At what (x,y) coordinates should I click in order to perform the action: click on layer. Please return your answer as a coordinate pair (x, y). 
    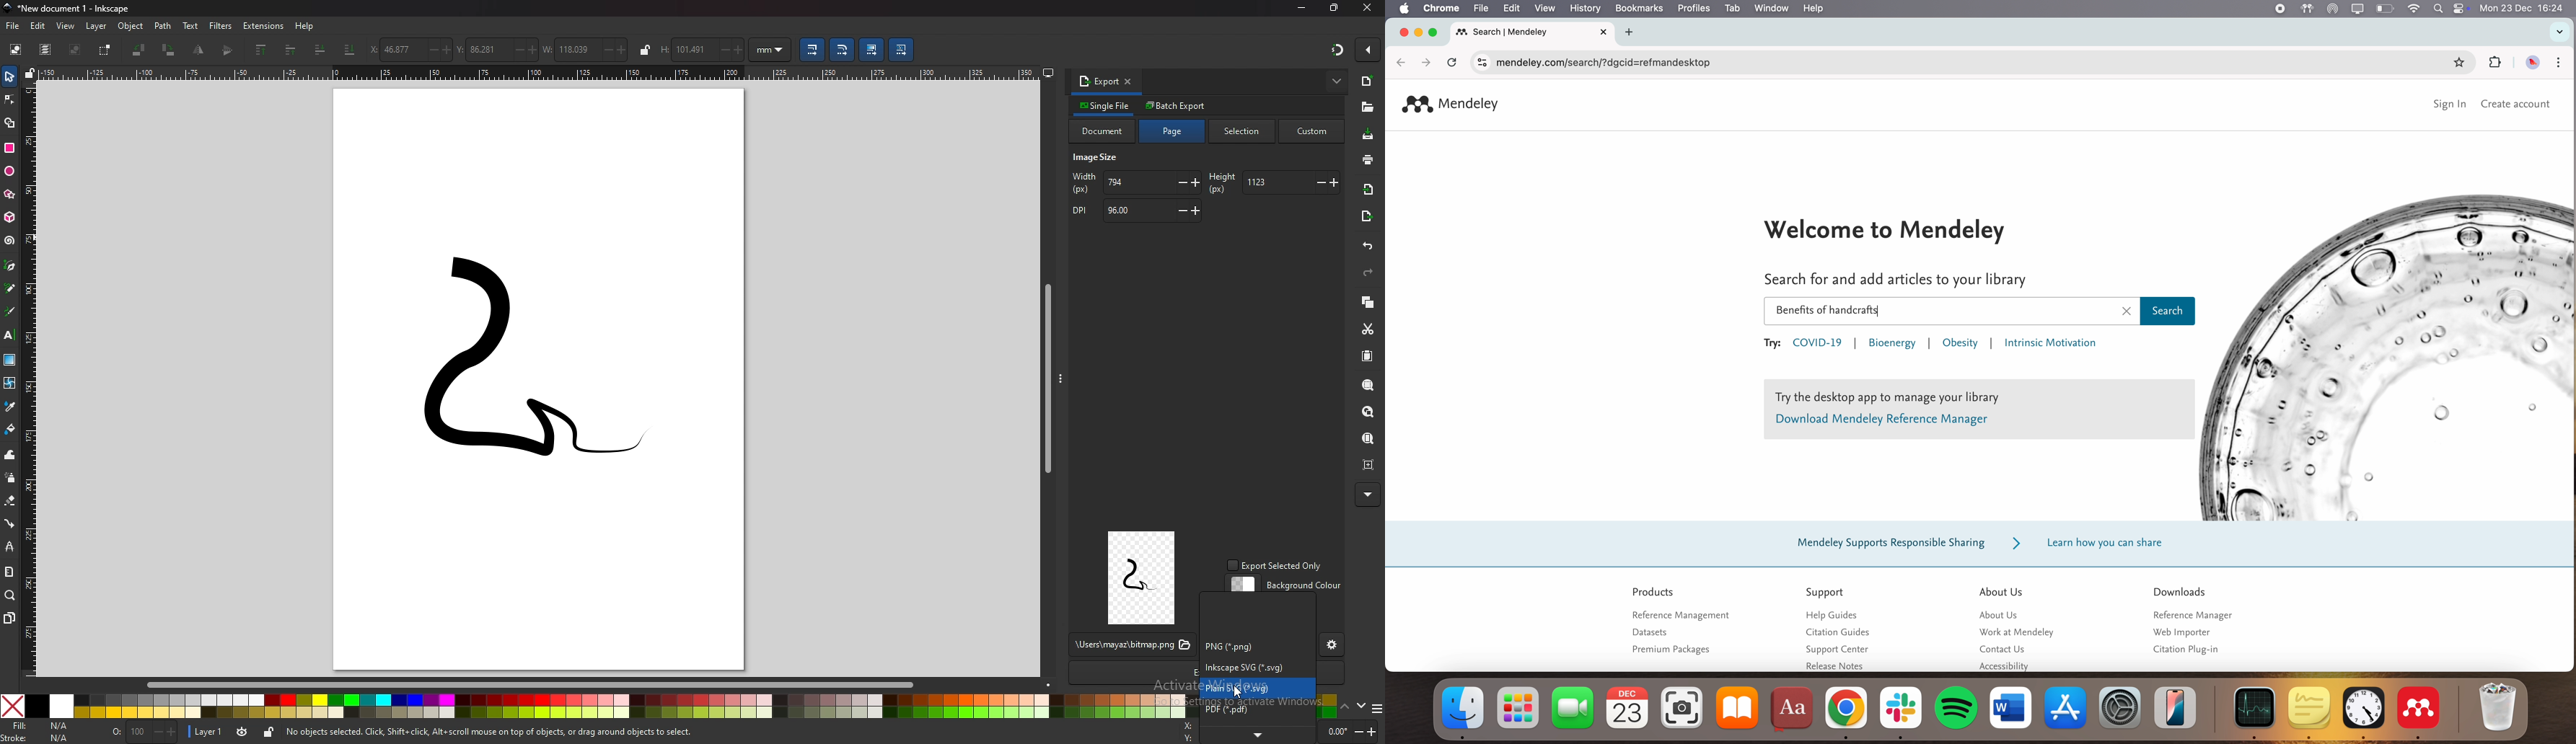
    Looking at the image, I should click on (98, 26).